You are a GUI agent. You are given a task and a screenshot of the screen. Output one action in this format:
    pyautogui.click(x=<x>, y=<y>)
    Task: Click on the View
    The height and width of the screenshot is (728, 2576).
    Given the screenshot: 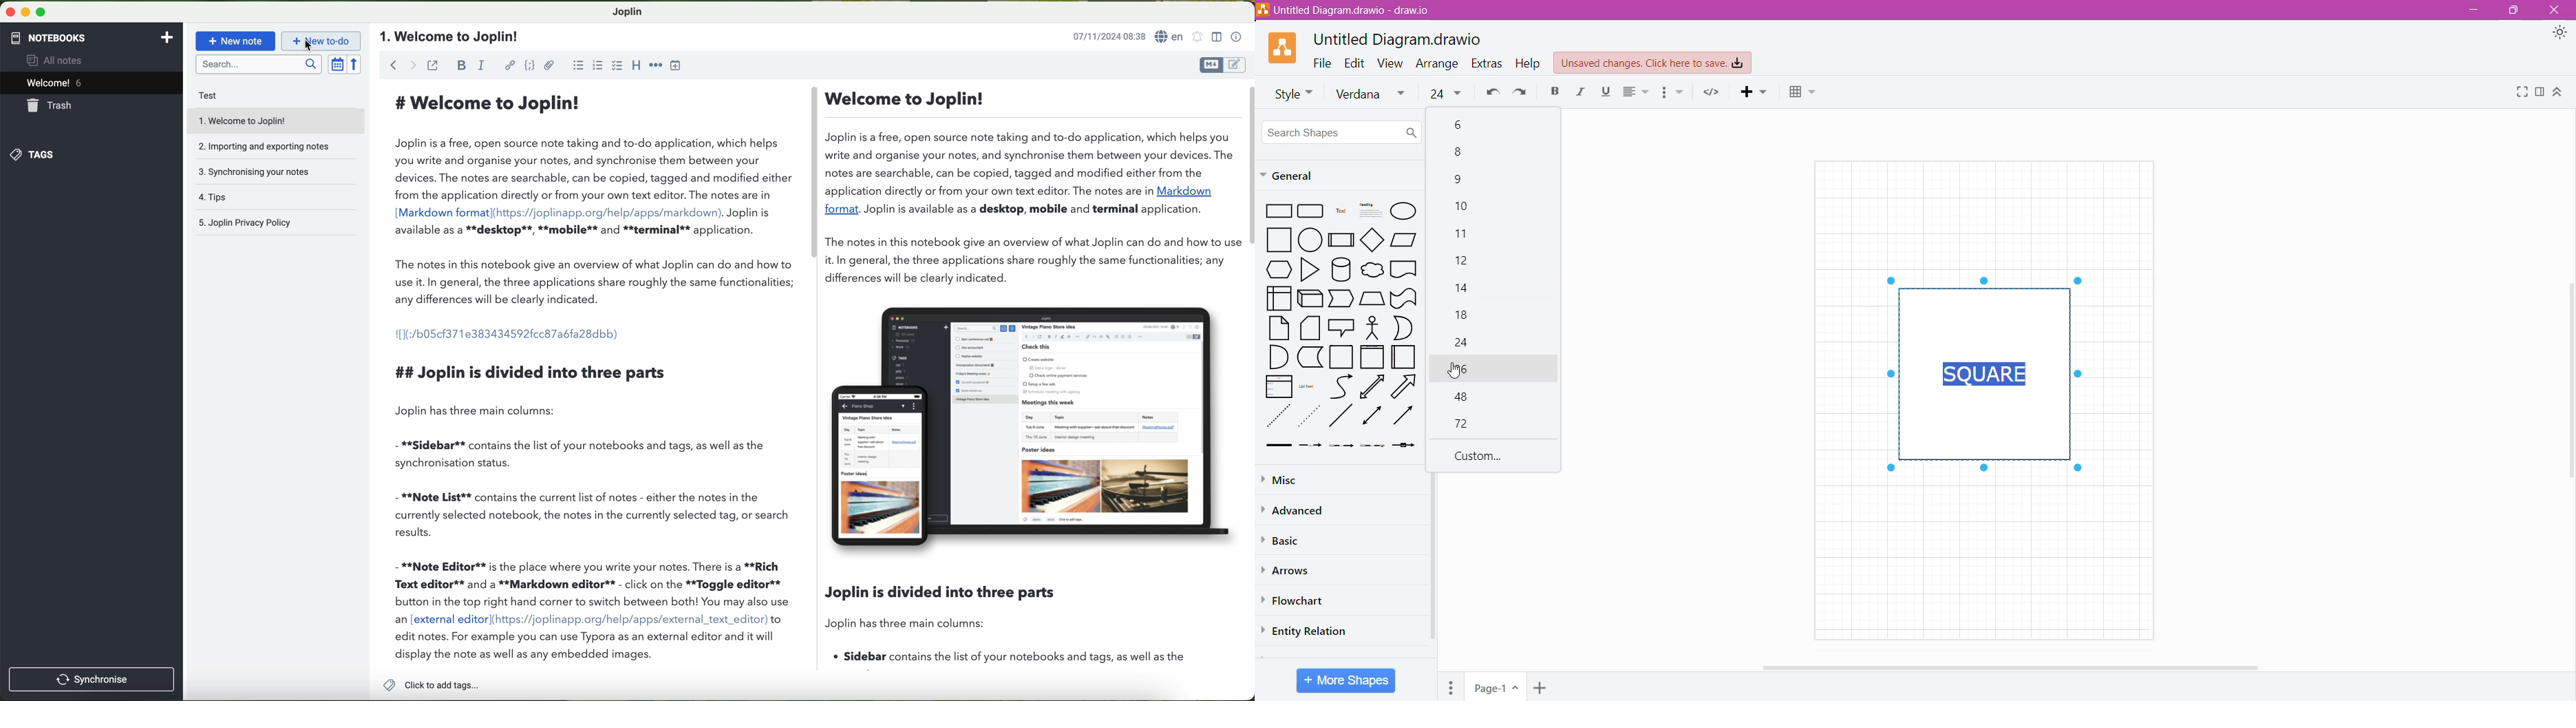 What is the action you would take?
    pyautogui.click(x=1393, y=63)
    